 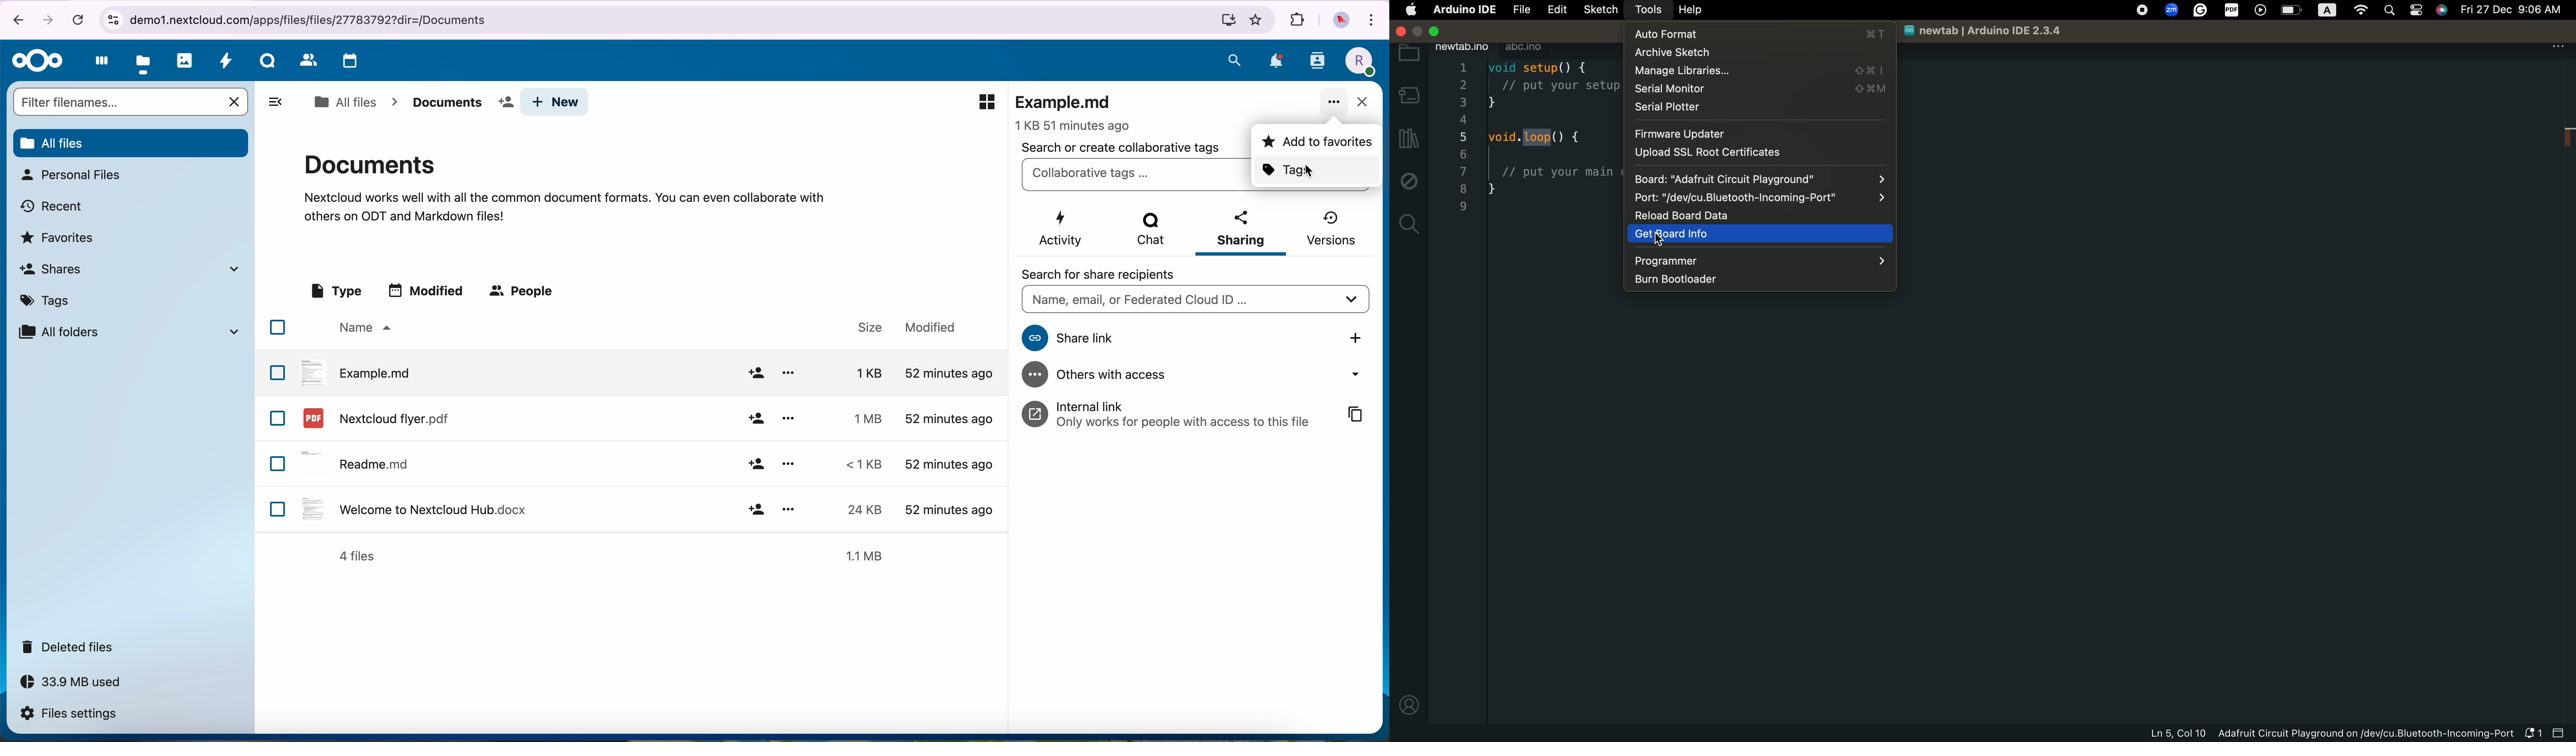 What do you see at coordinates (60, 237) in the screenshot?
I see `favorites` at bounding box center [60, 237].